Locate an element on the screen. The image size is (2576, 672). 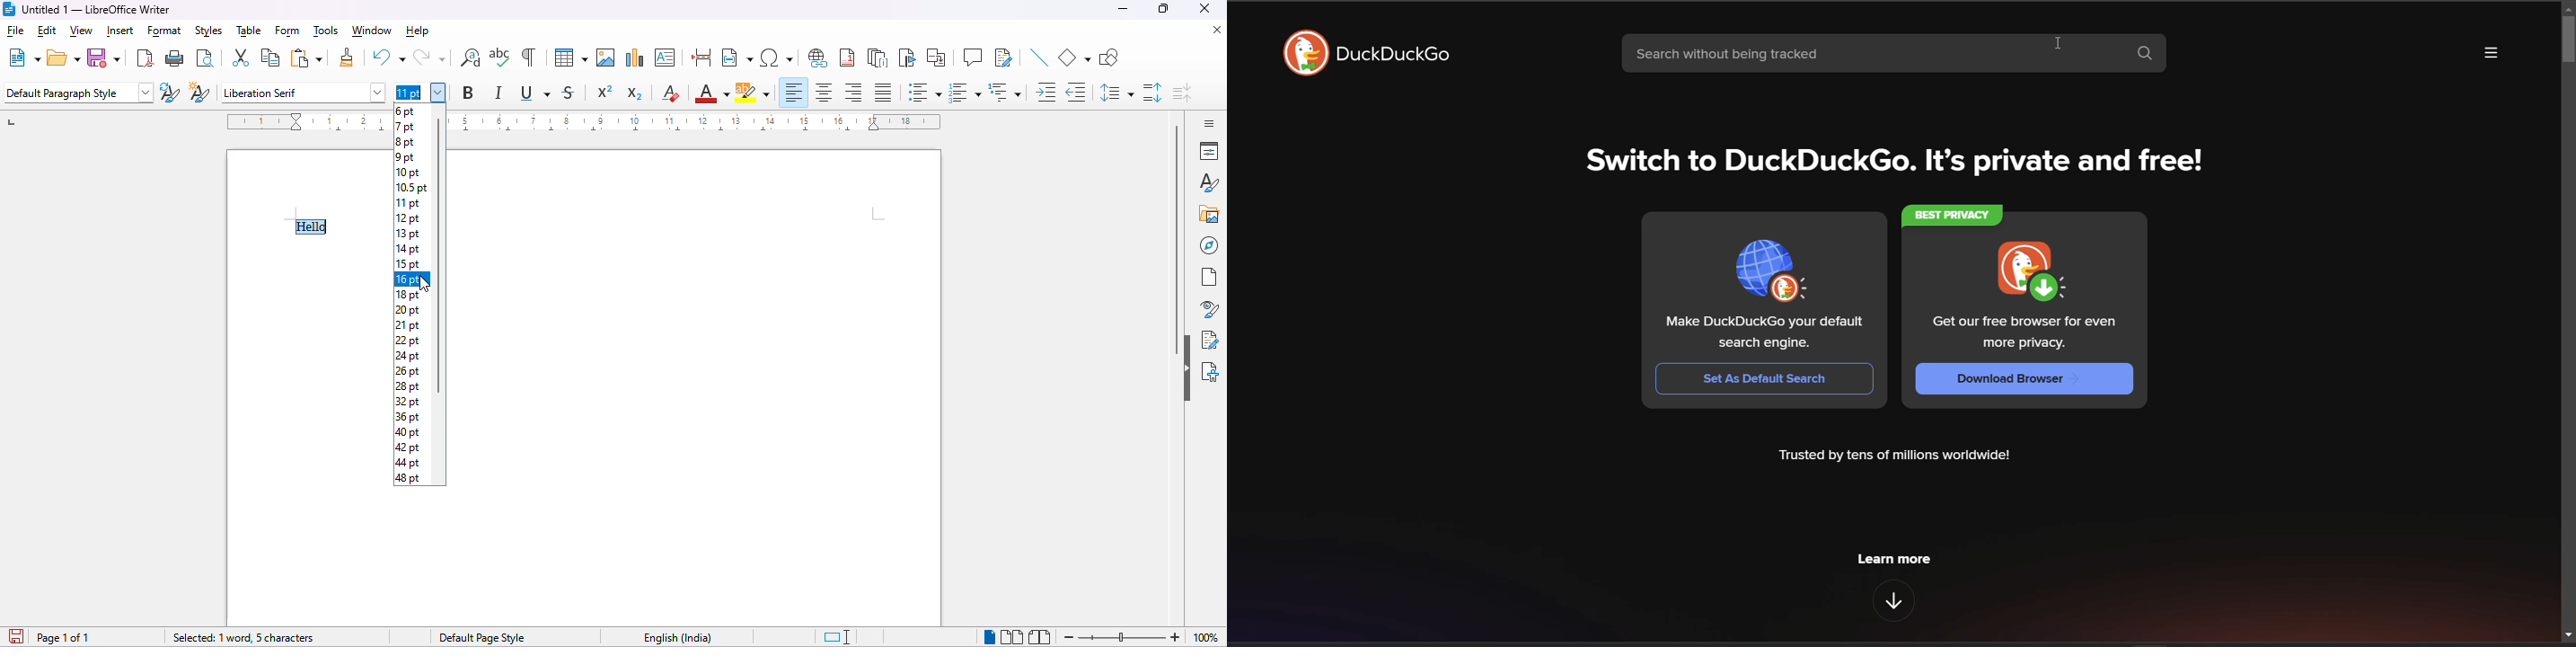
44 pt is located at coordinates (407, 463).